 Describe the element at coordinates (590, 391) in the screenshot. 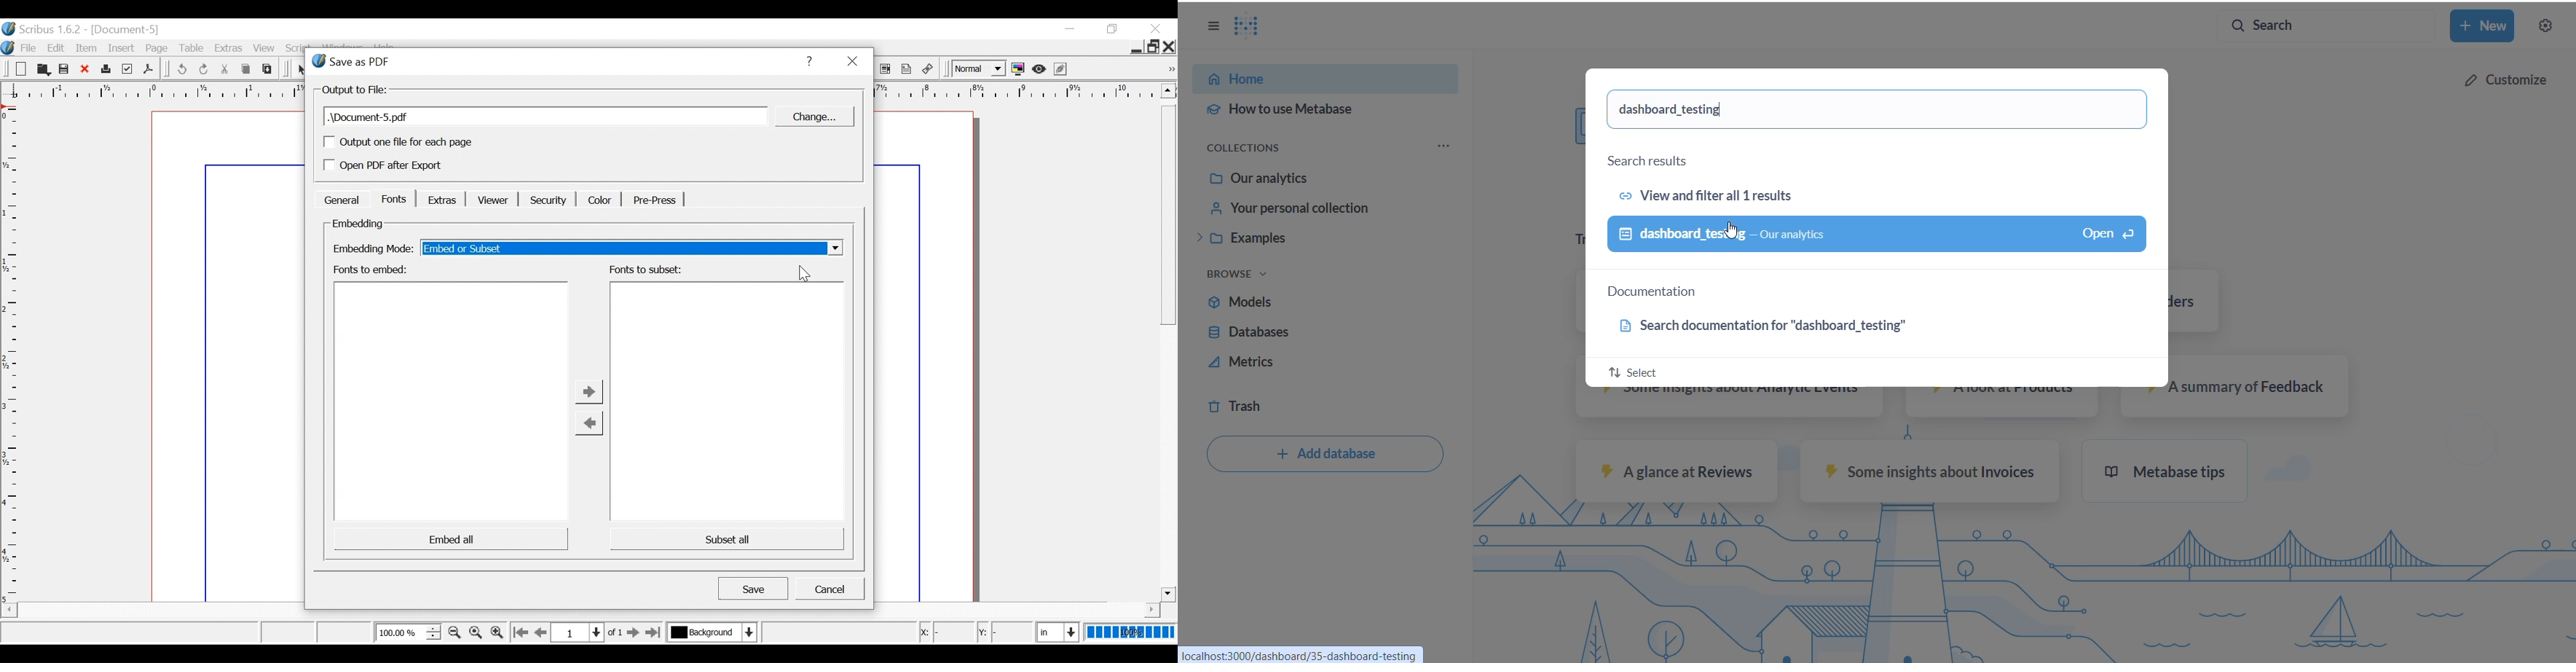

I see `Change to` at that location.